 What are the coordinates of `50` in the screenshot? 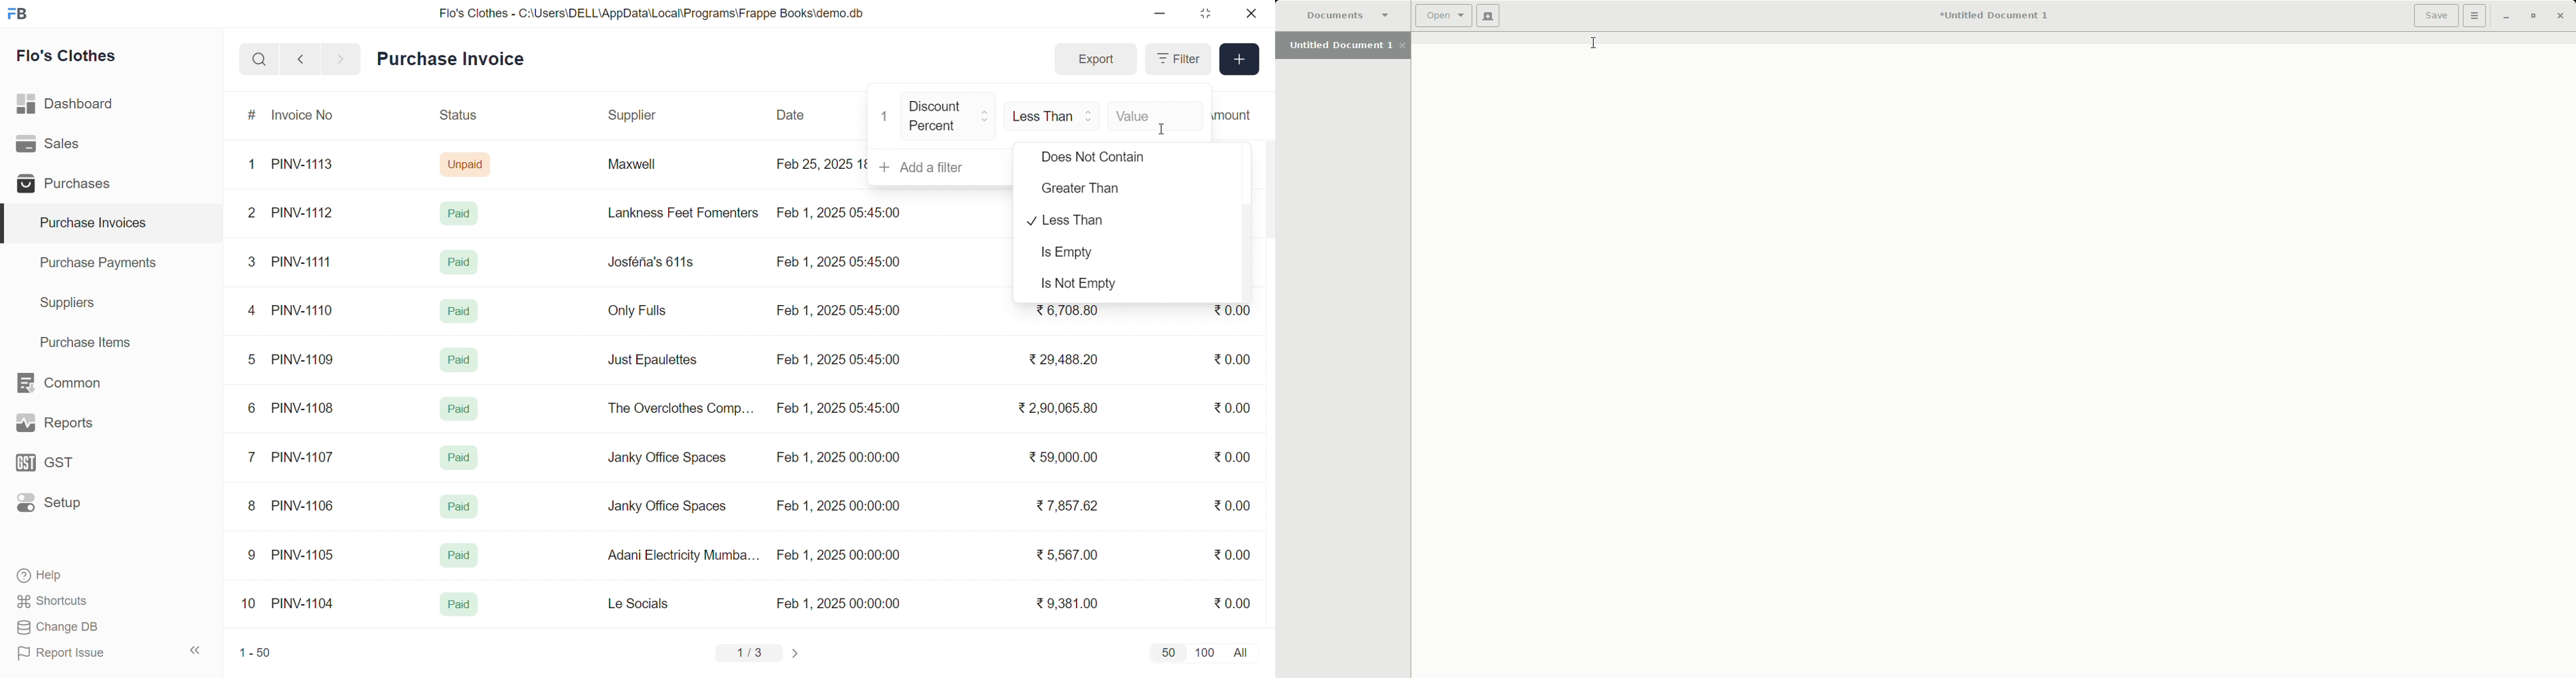 It's located at (1168, 652).